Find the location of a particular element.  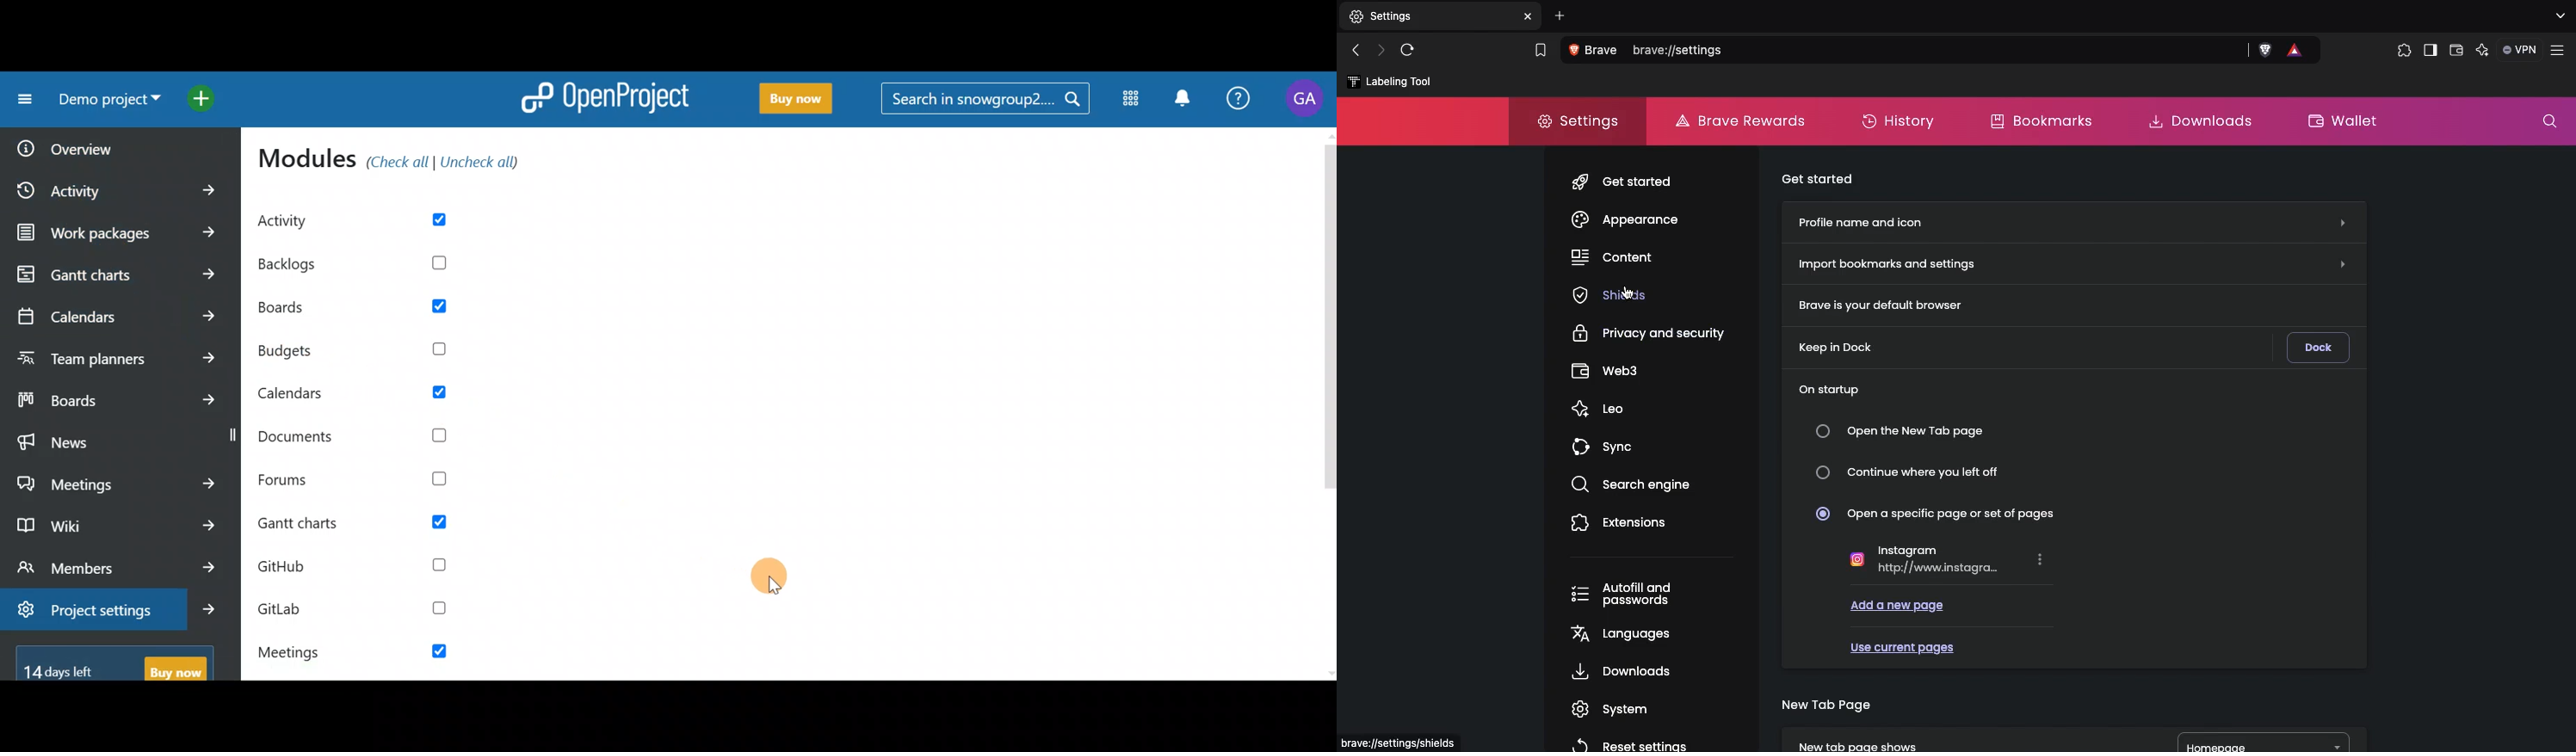

Project settings is located at coordinates (115, 607).